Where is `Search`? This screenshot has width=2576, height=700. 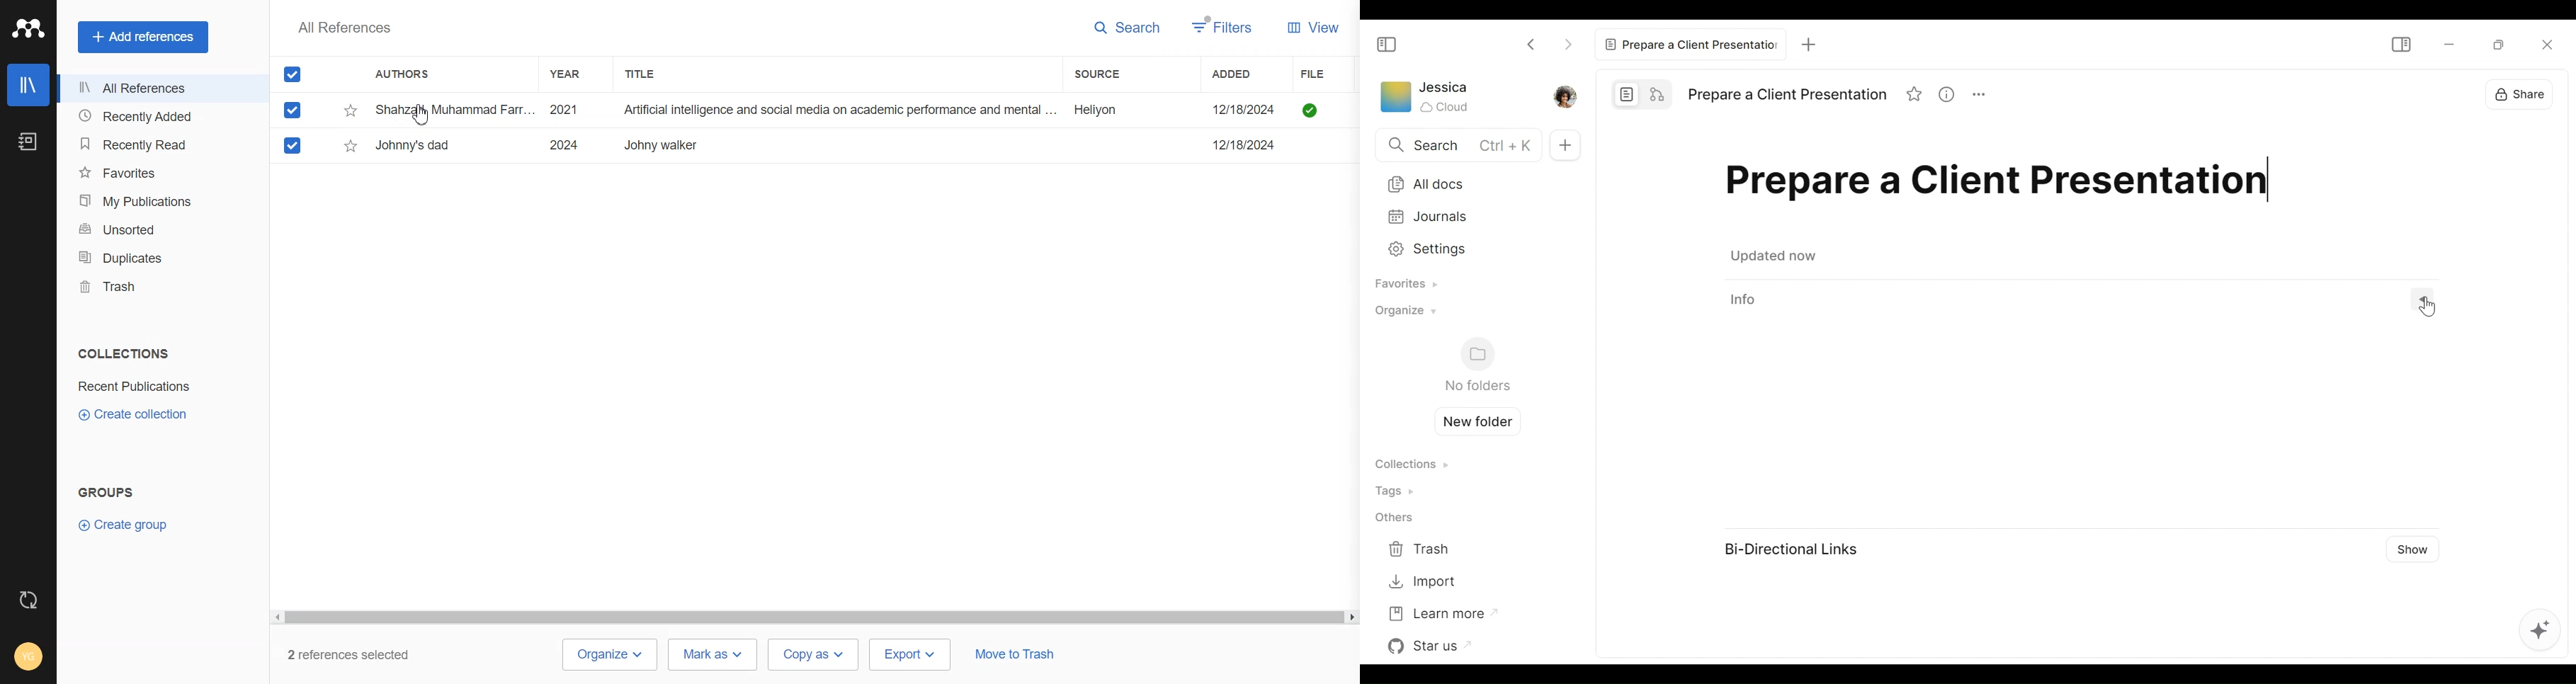 Search is located at coordinates (1128, 28).